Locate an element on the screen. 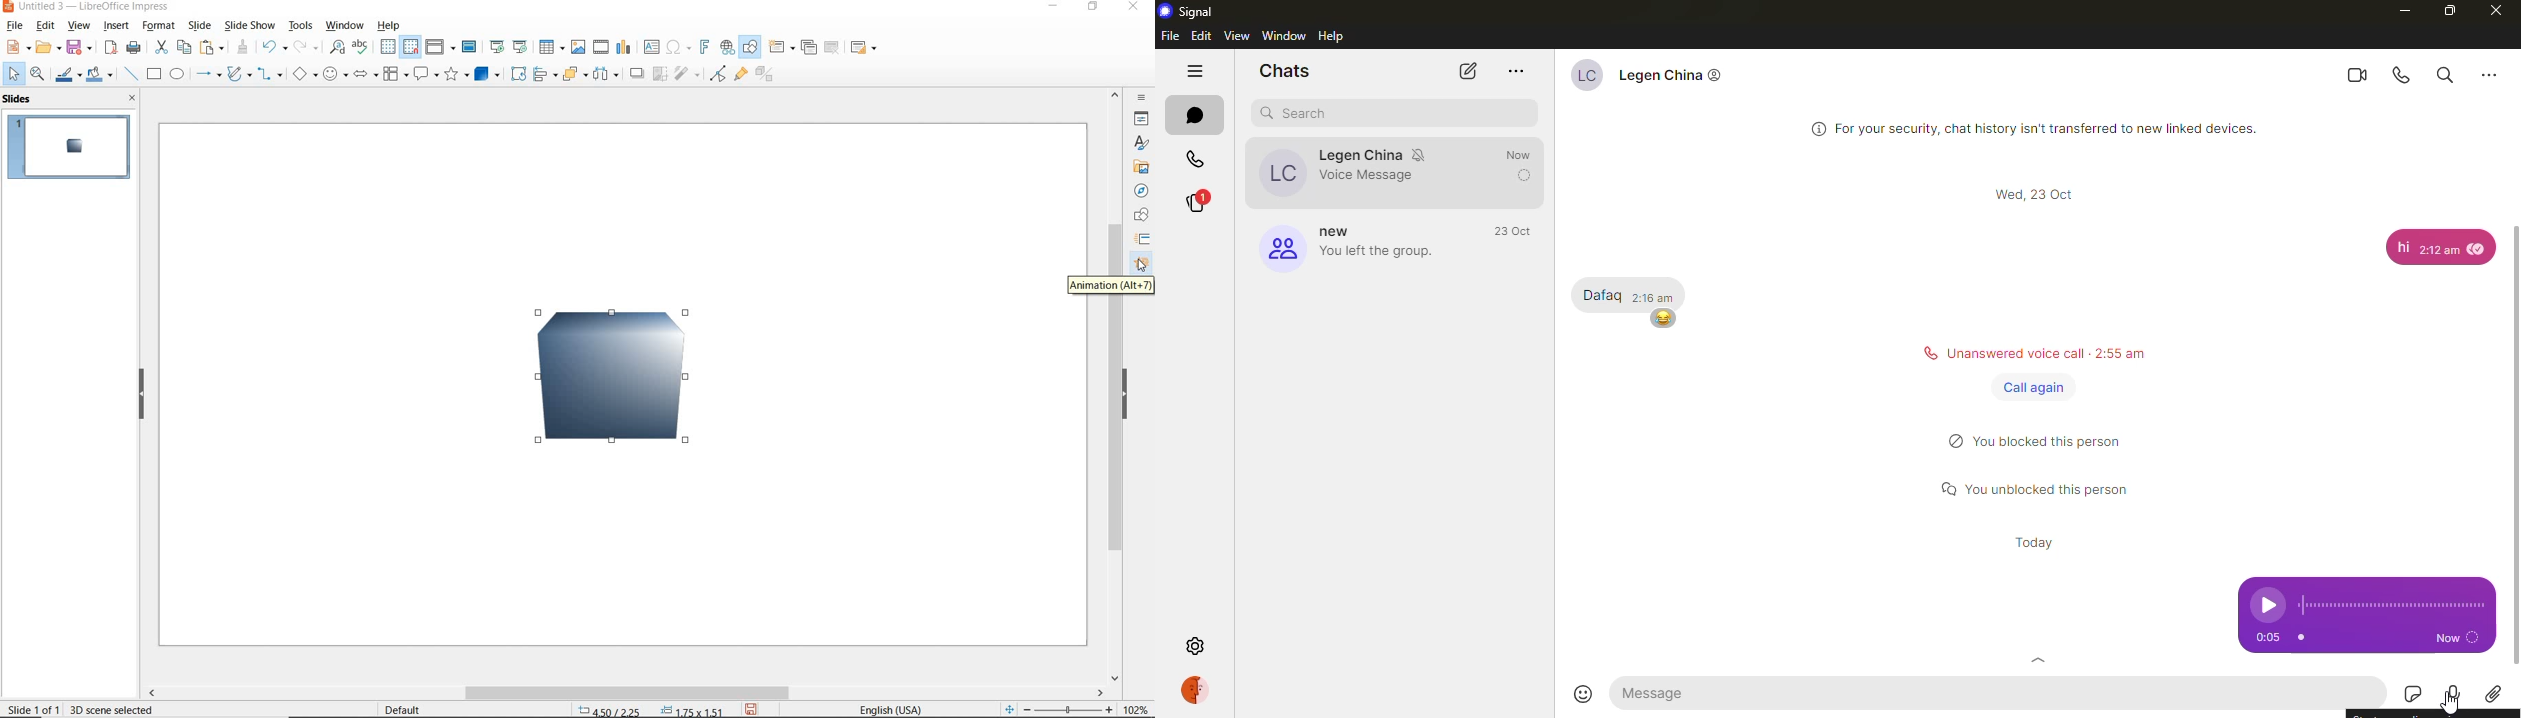 Image resolution: width=2548 pixels, height=728 pixels. insert video or audio is located at coordinates (602, 47).